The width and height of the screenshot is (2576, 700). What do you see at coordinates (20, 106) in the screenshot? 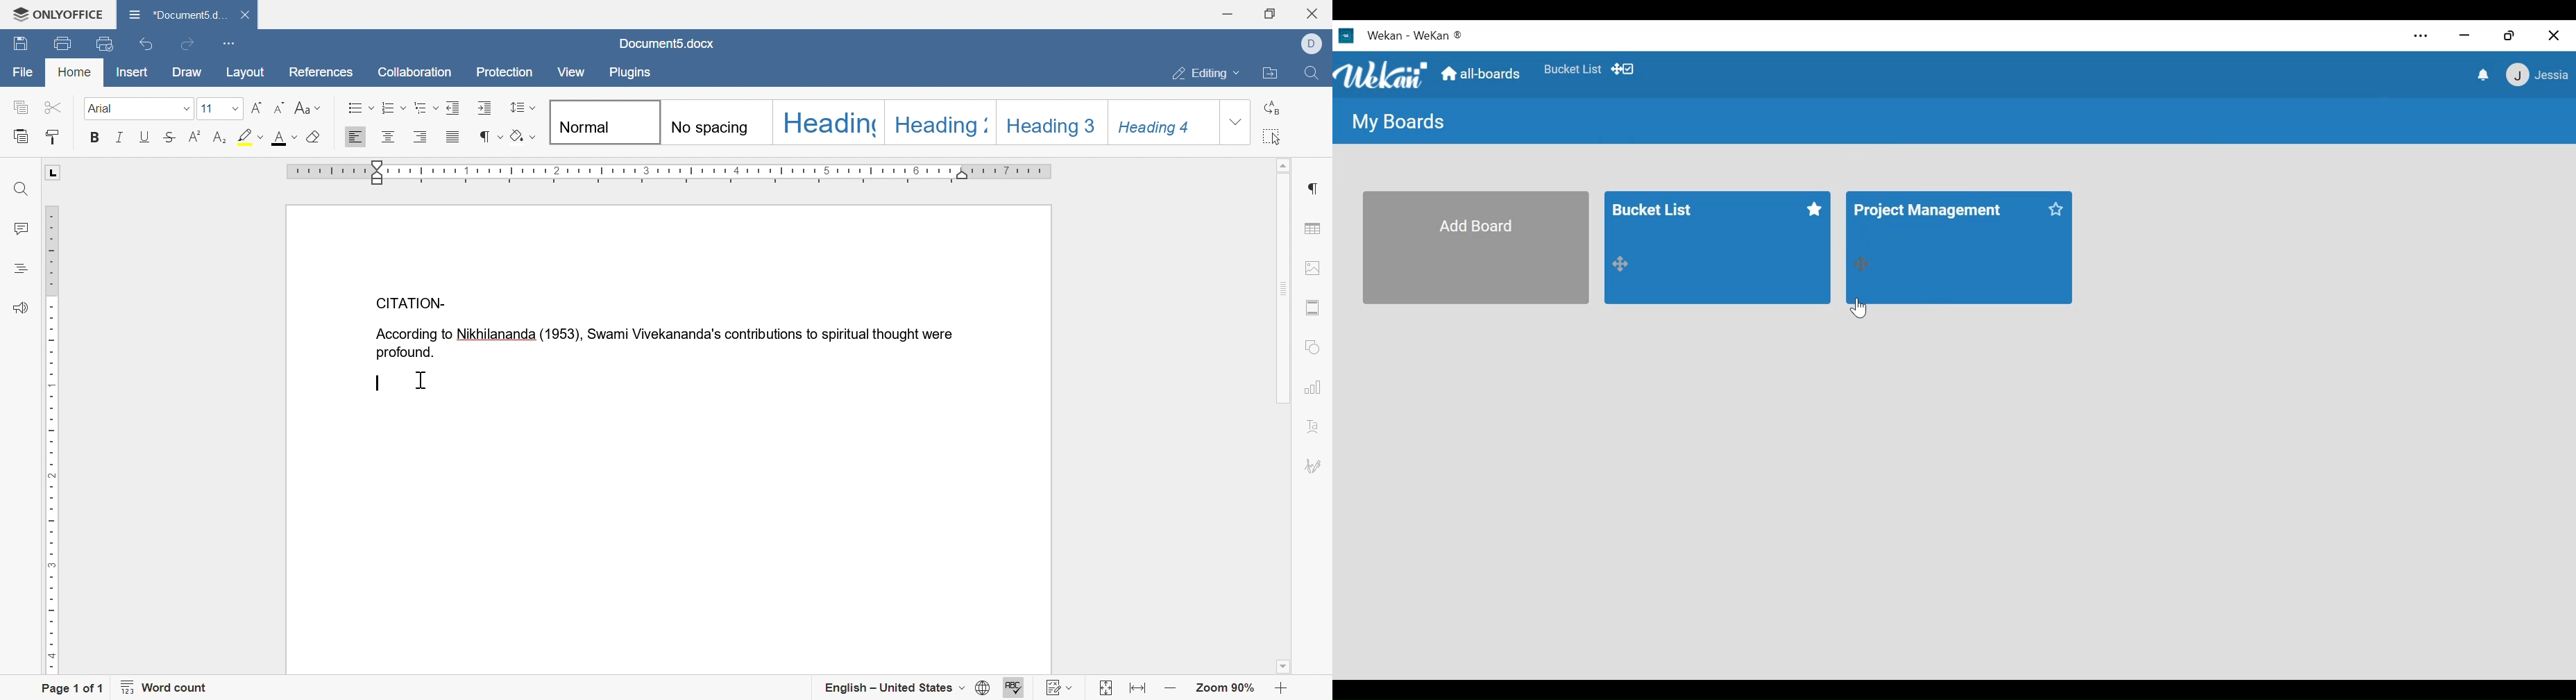
I see `copy` at bounding box center [20, 106].